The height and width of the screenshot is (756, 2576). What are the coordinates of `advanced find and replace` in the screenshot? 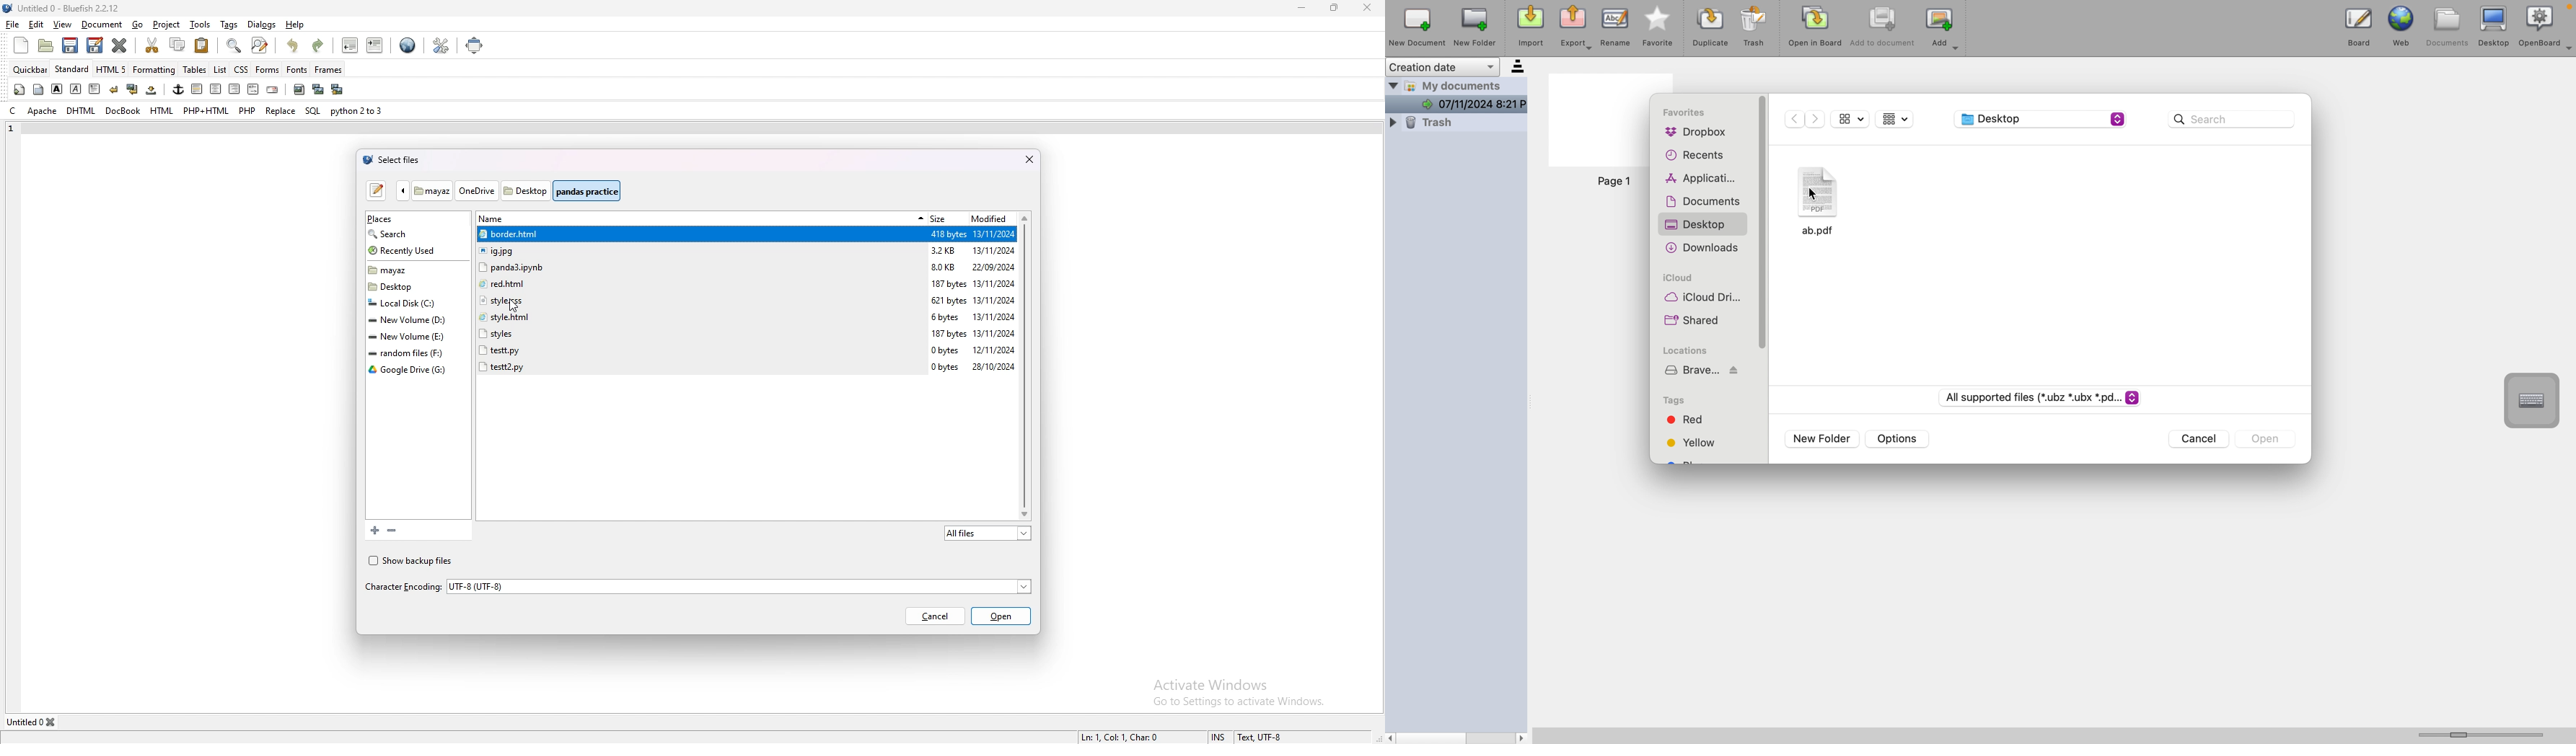 It's located at (260, 45).